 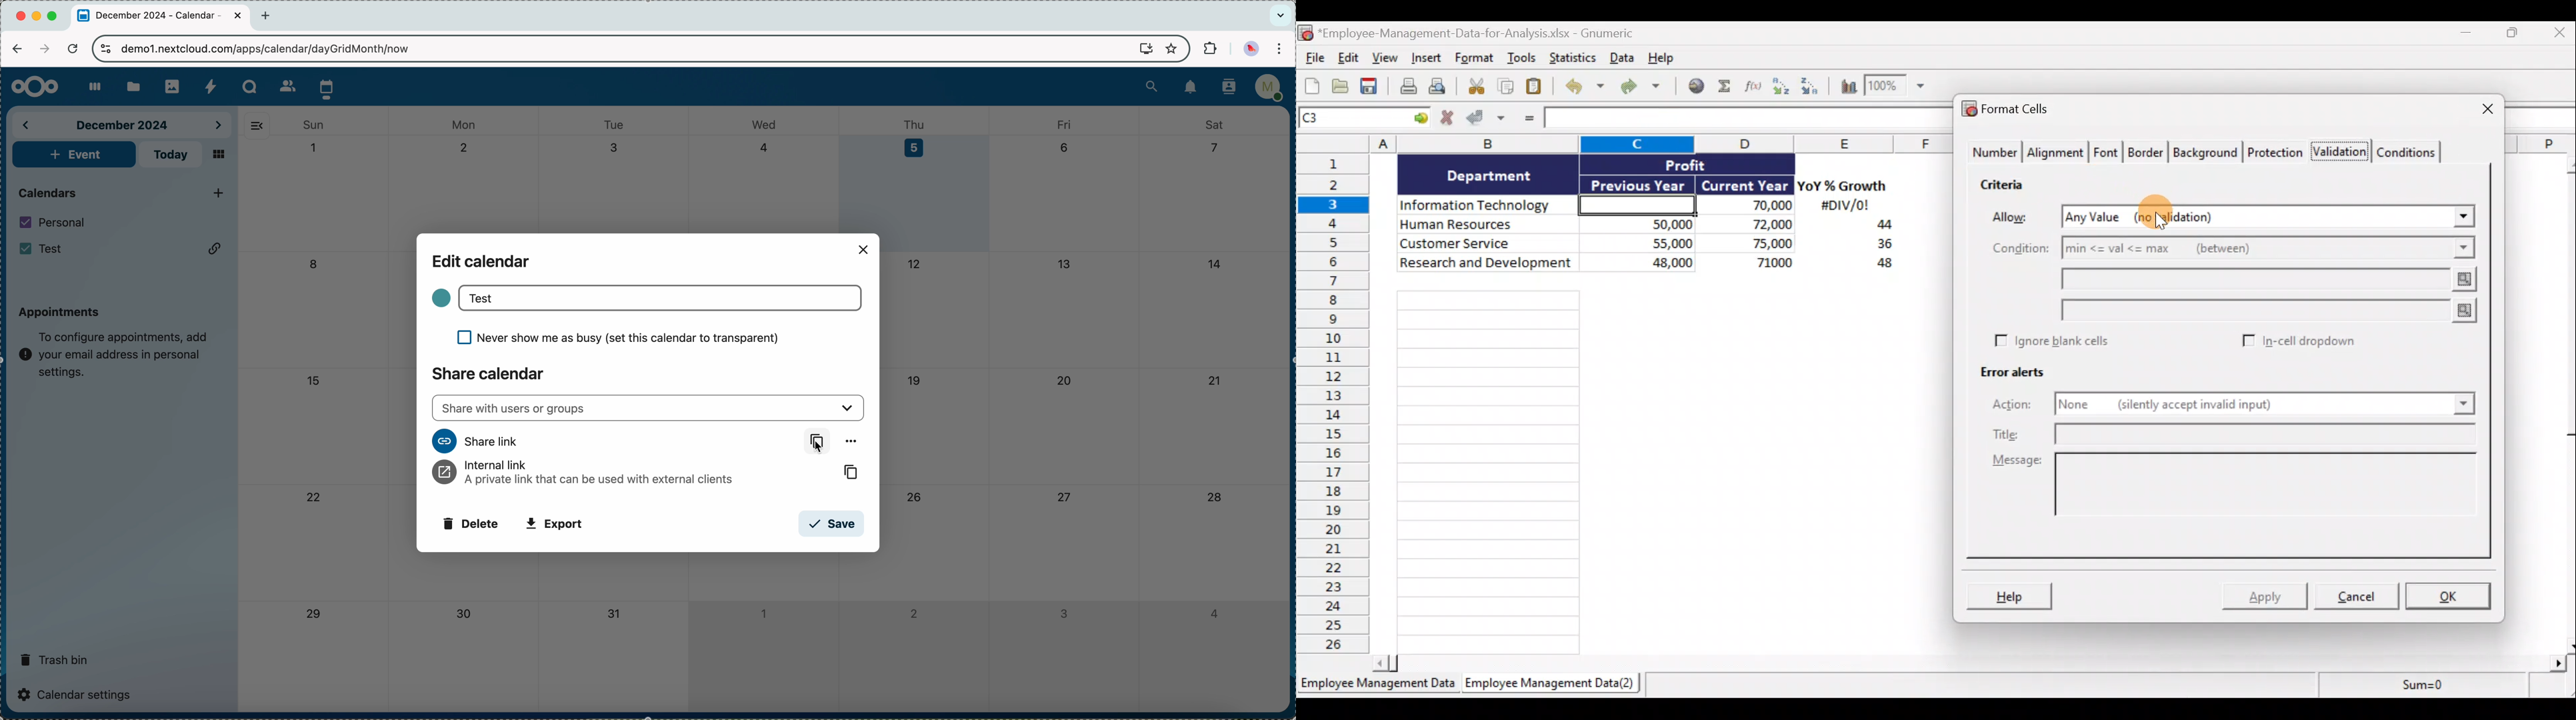 What do you see at coordinates (1488, 206) in the screenshot?
I see `Information Technology` at bounding box center [1488, 206].